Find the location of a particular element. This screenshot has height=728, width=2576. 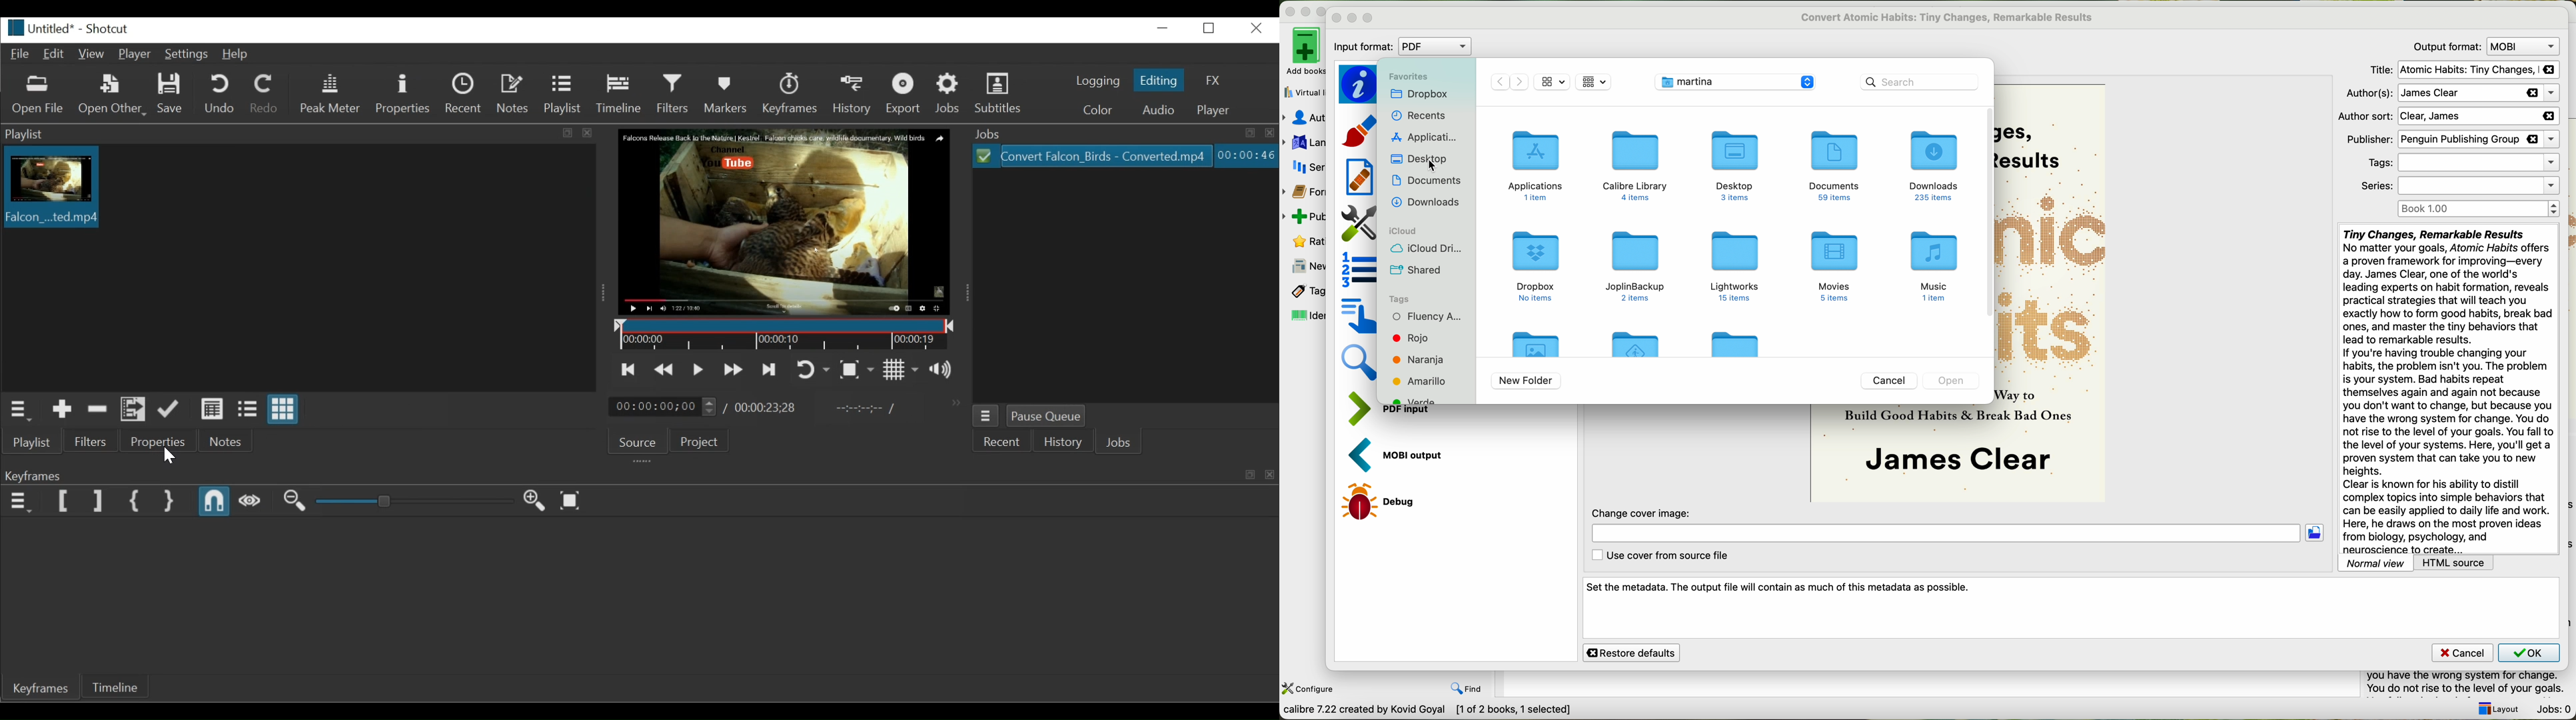

maximize is located at coordinates (1369, 18).